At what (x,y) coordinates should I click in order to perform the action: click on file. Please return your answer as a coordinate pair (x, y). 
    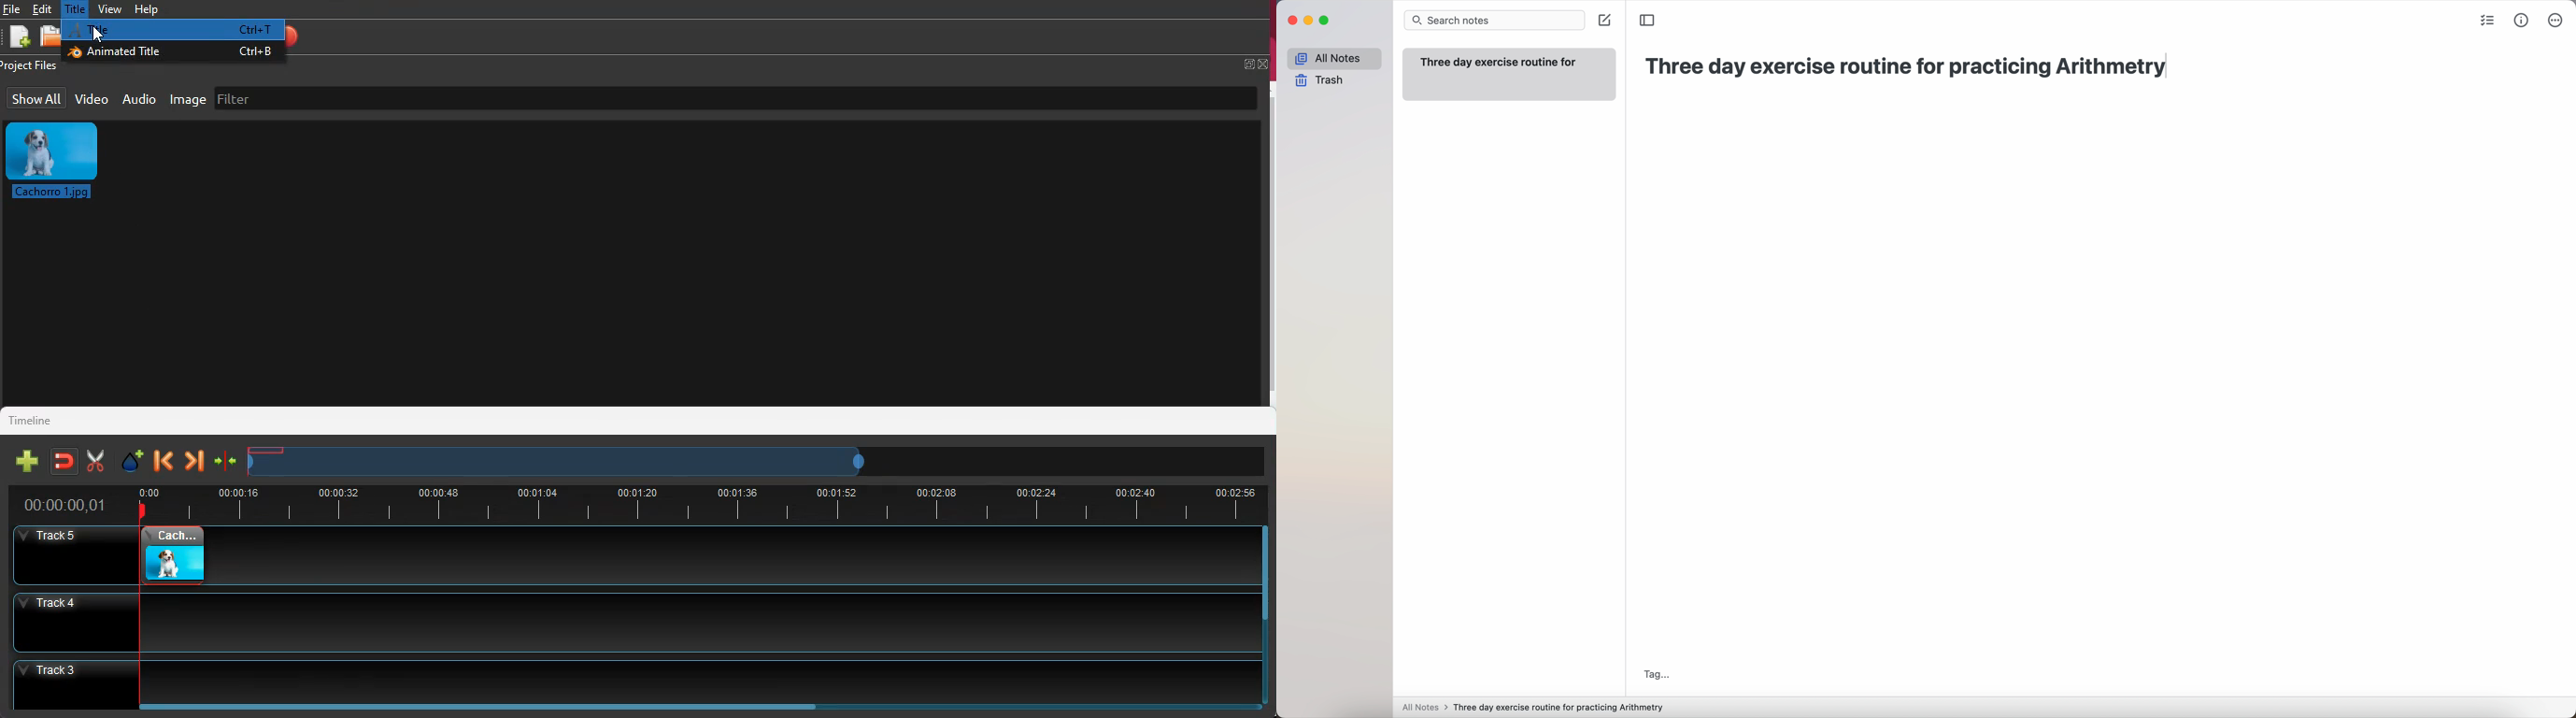
    Looking at the image, I should click on (49, 38).